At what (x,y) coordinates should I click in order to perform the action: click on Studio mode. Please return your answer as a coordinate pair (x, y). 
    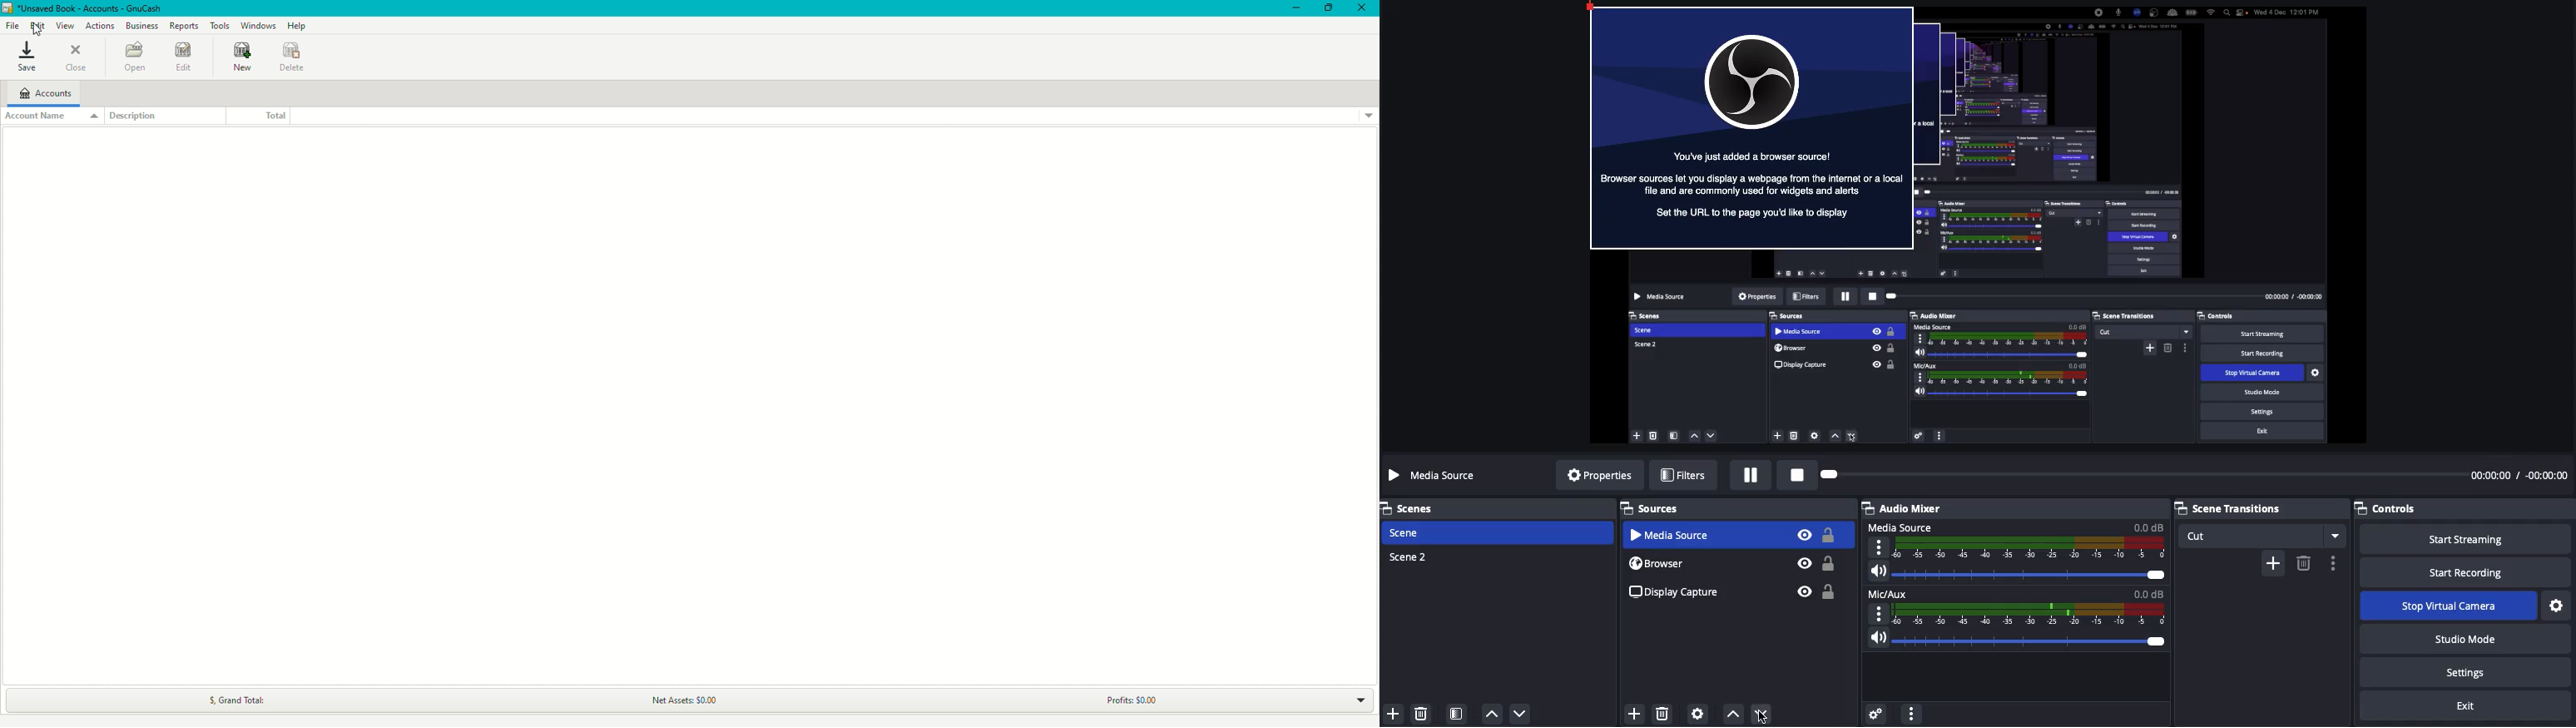
    Looking at the image, I should click on (2459, 637).